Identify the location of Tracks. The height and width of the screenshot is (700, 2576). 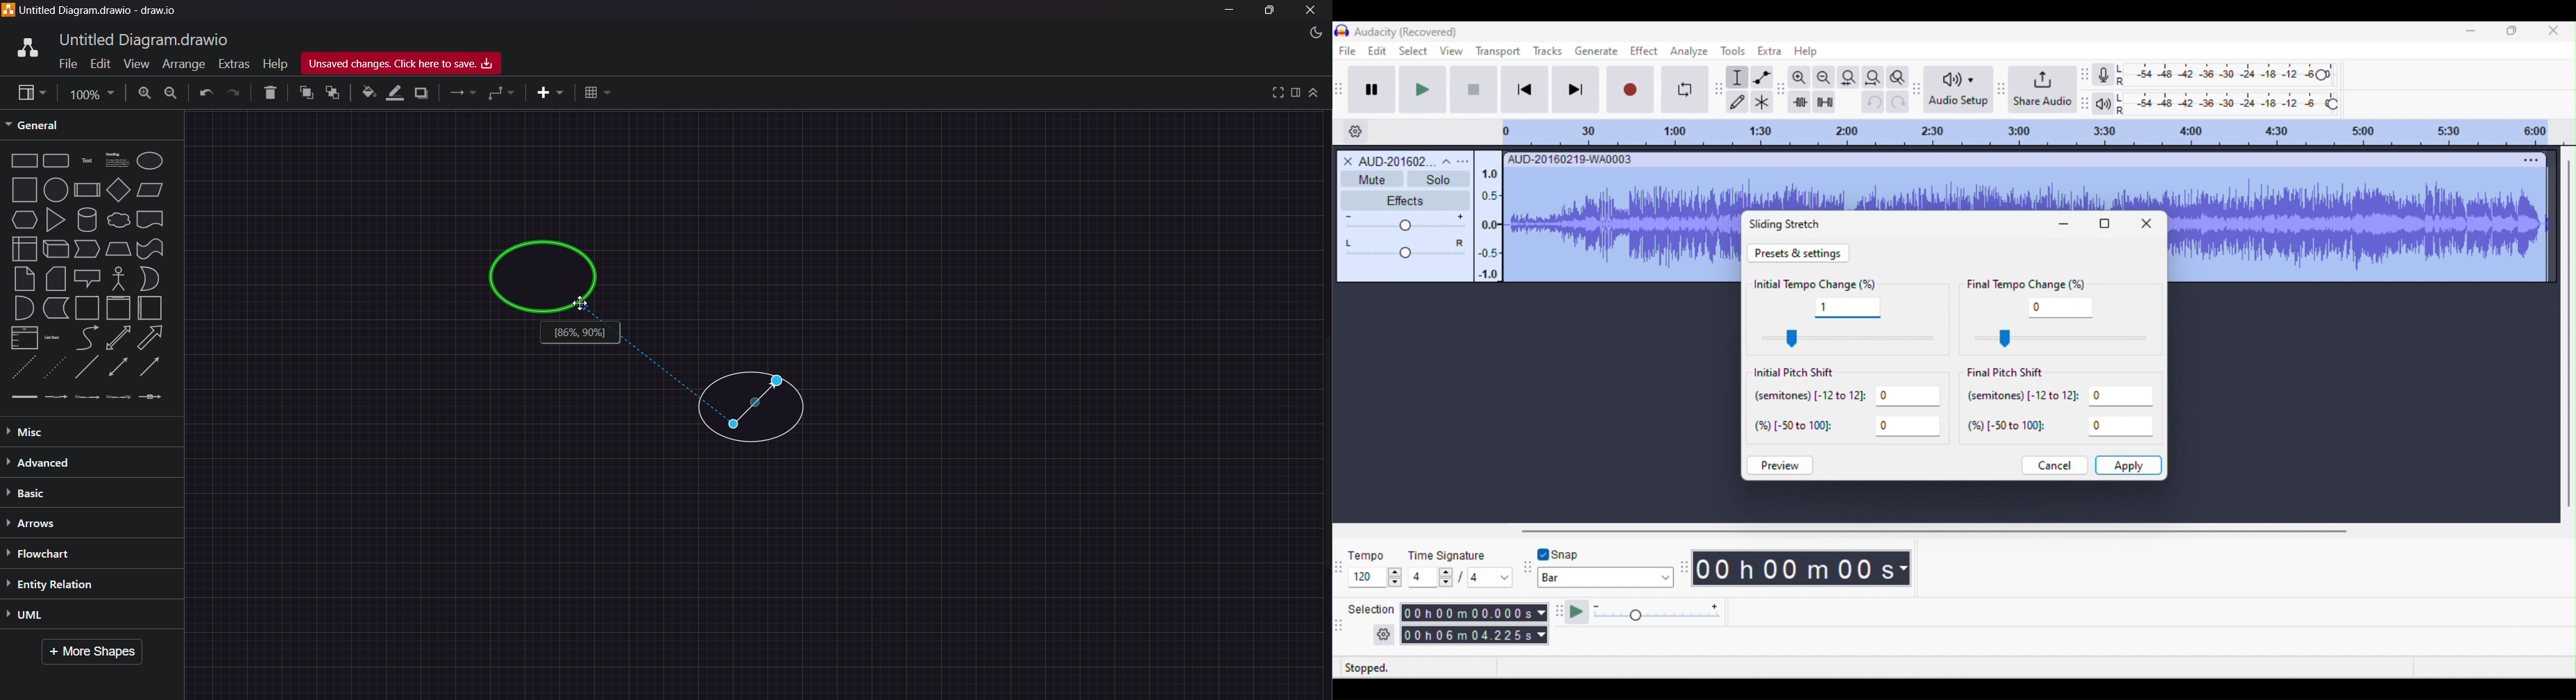
(1549, 49).